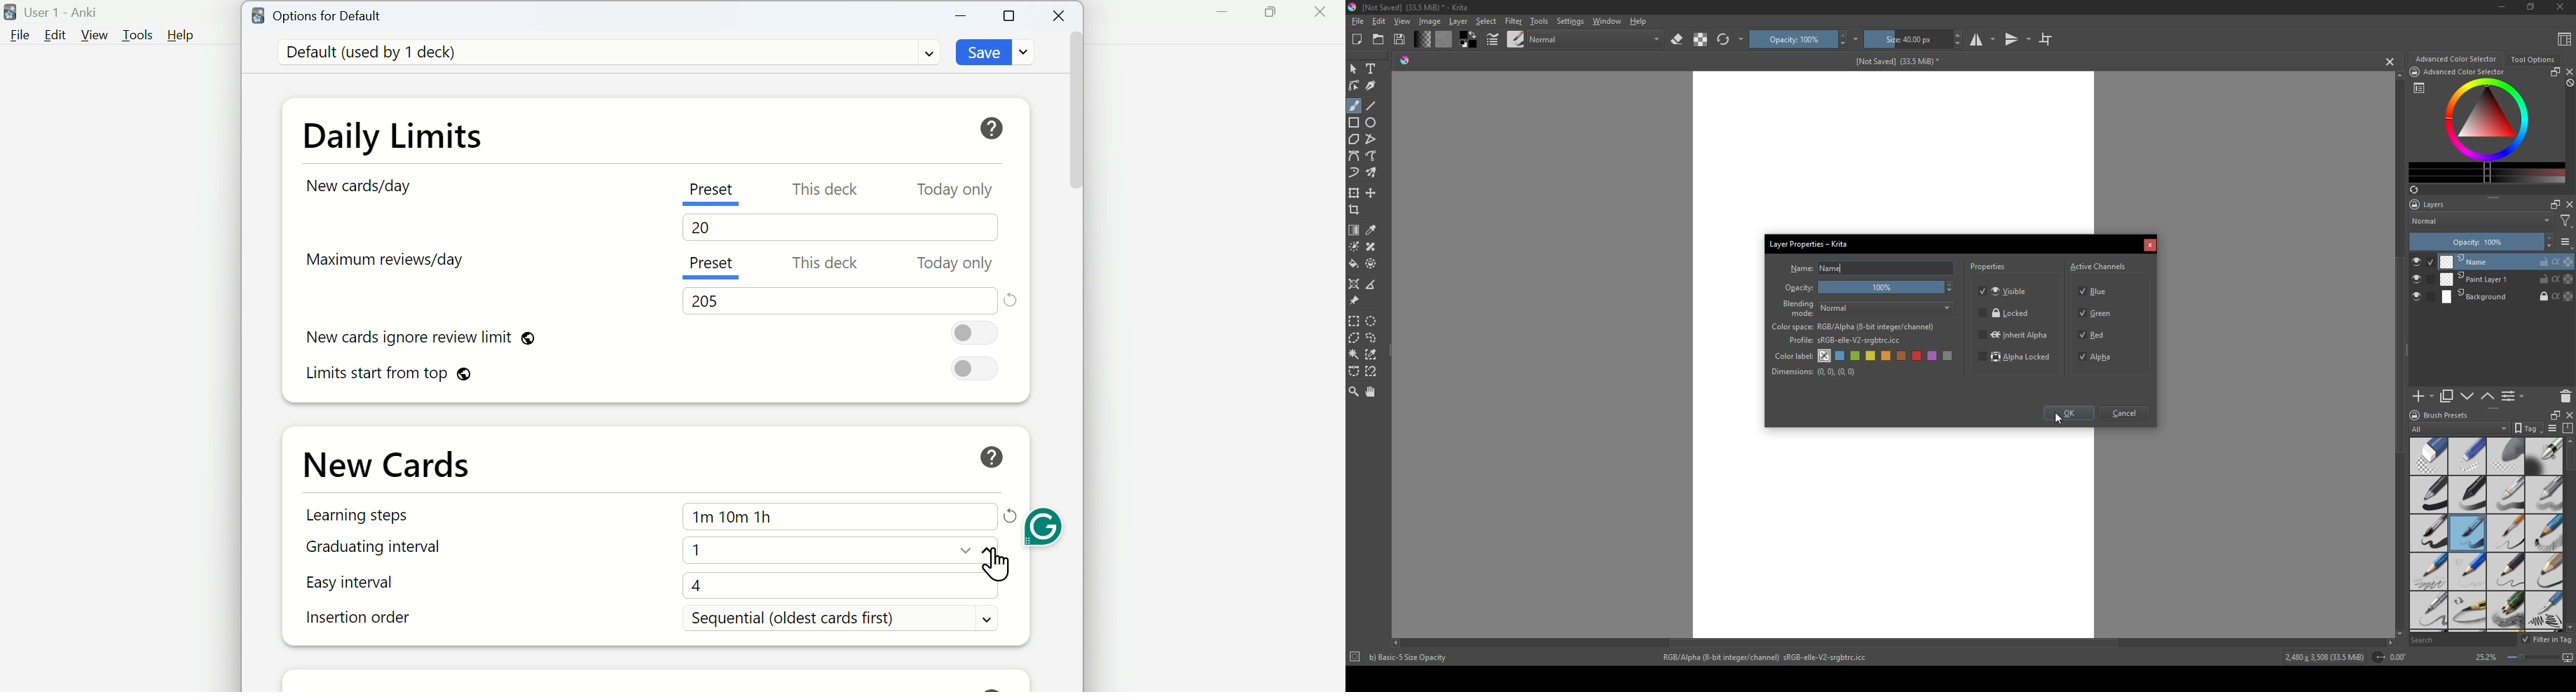  Describe the element at coordinates (2428, 572) in the screenshot. I see `pencil` at that location.